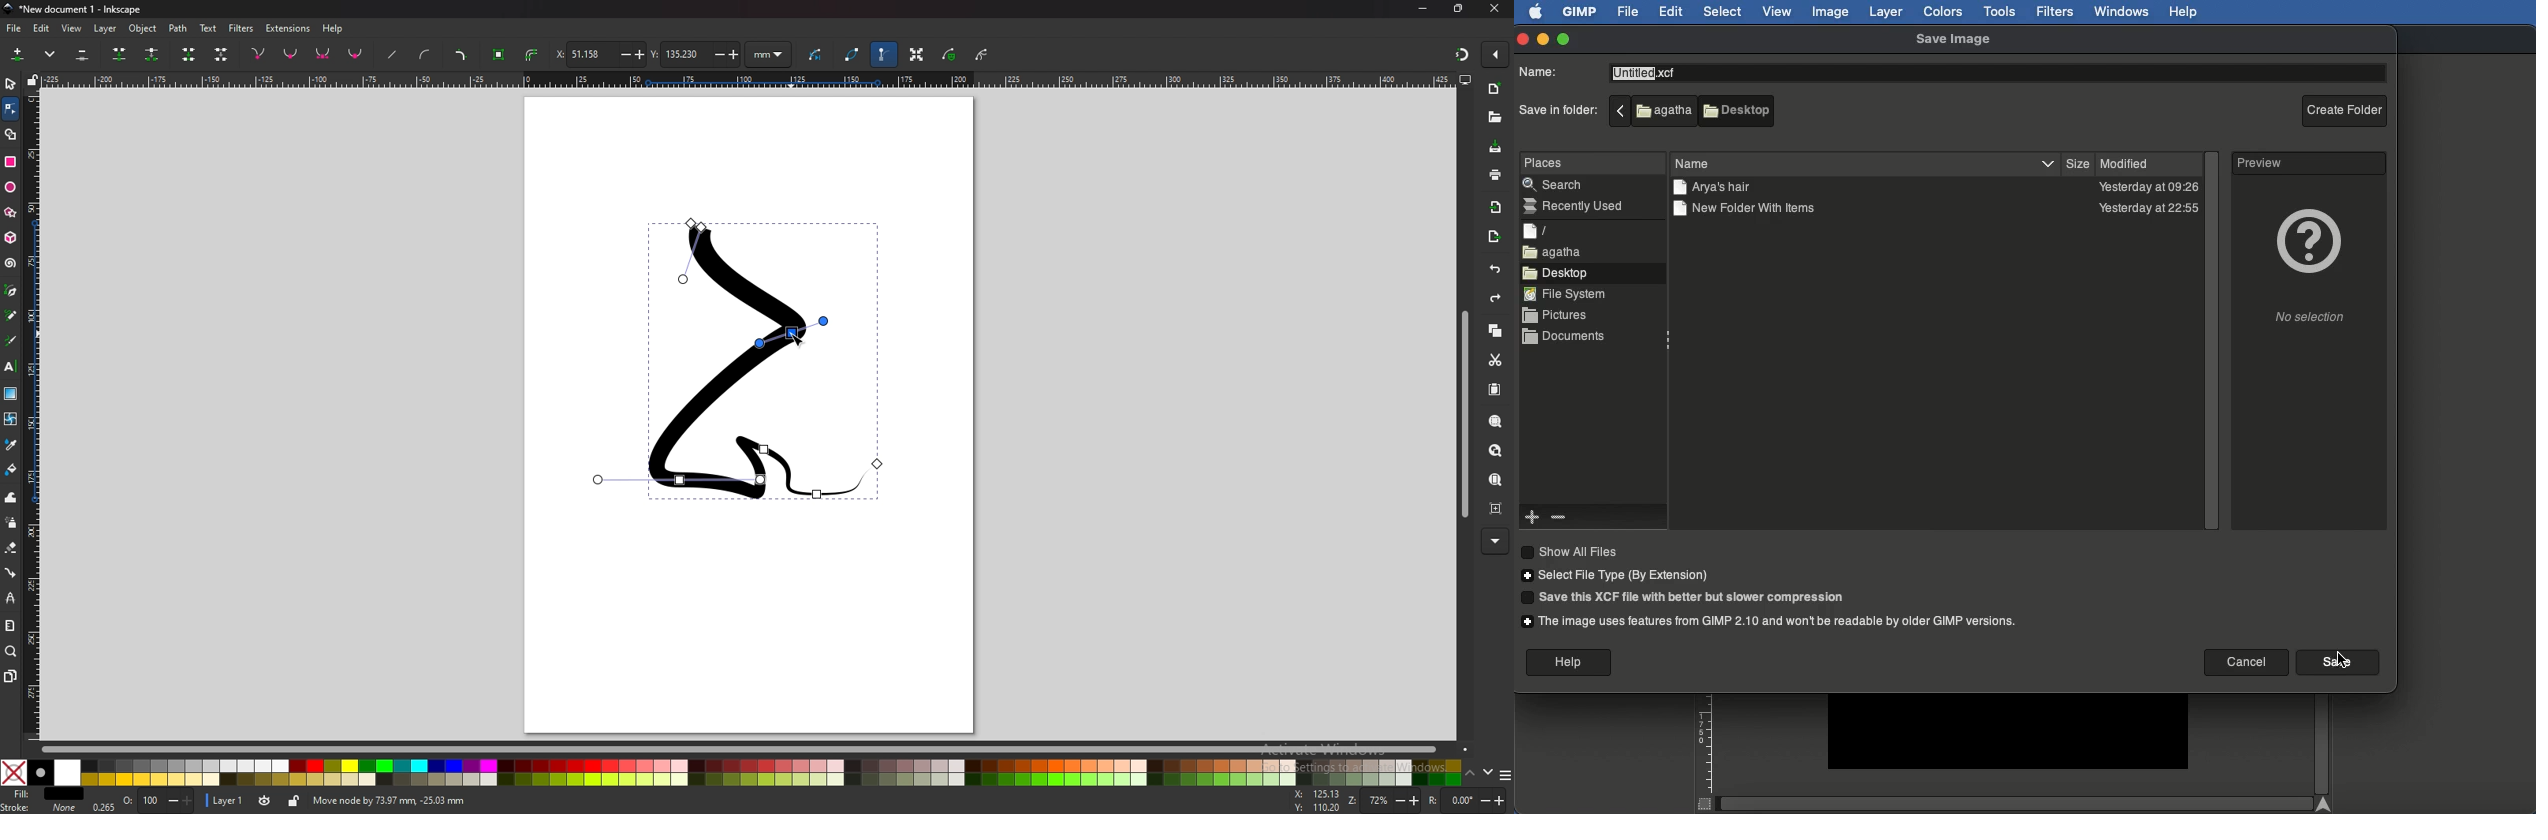  Describe the element at coordinates (1740, 116) in the screenshot. I see `Desktop` at that location.